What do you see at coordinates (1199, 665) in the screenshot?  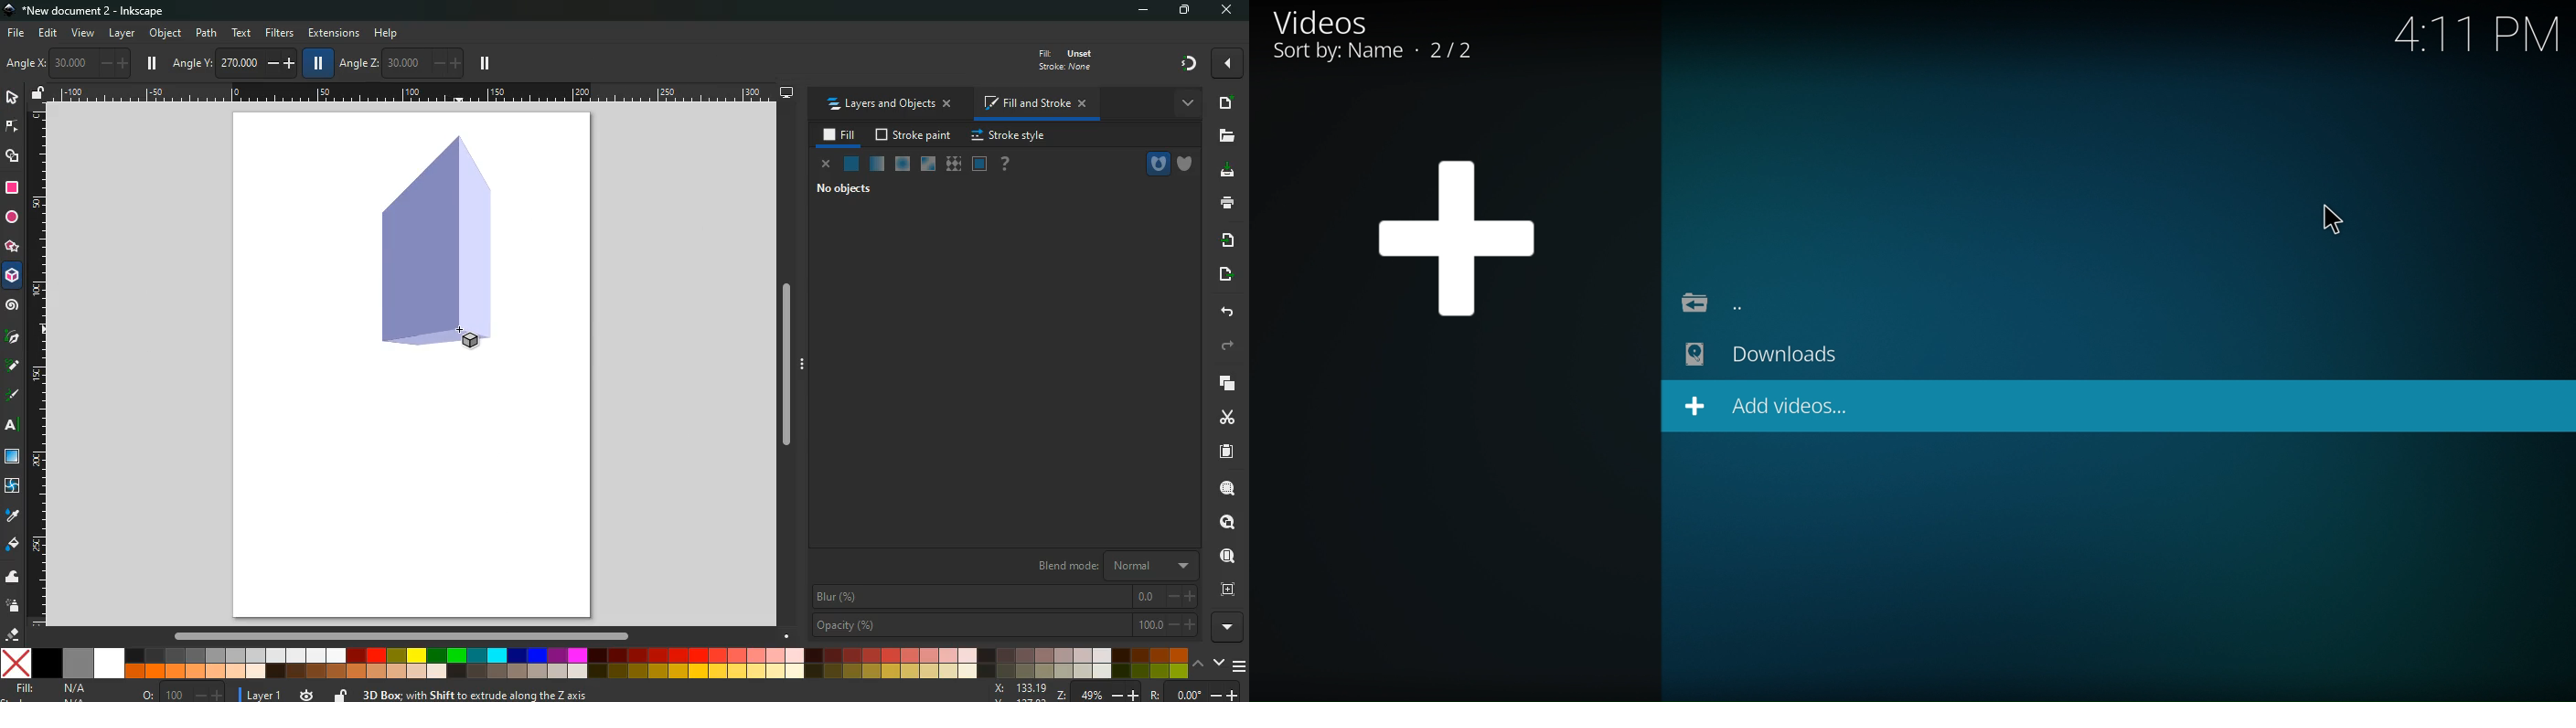 I see `up` at bounding box center [1199, 665].